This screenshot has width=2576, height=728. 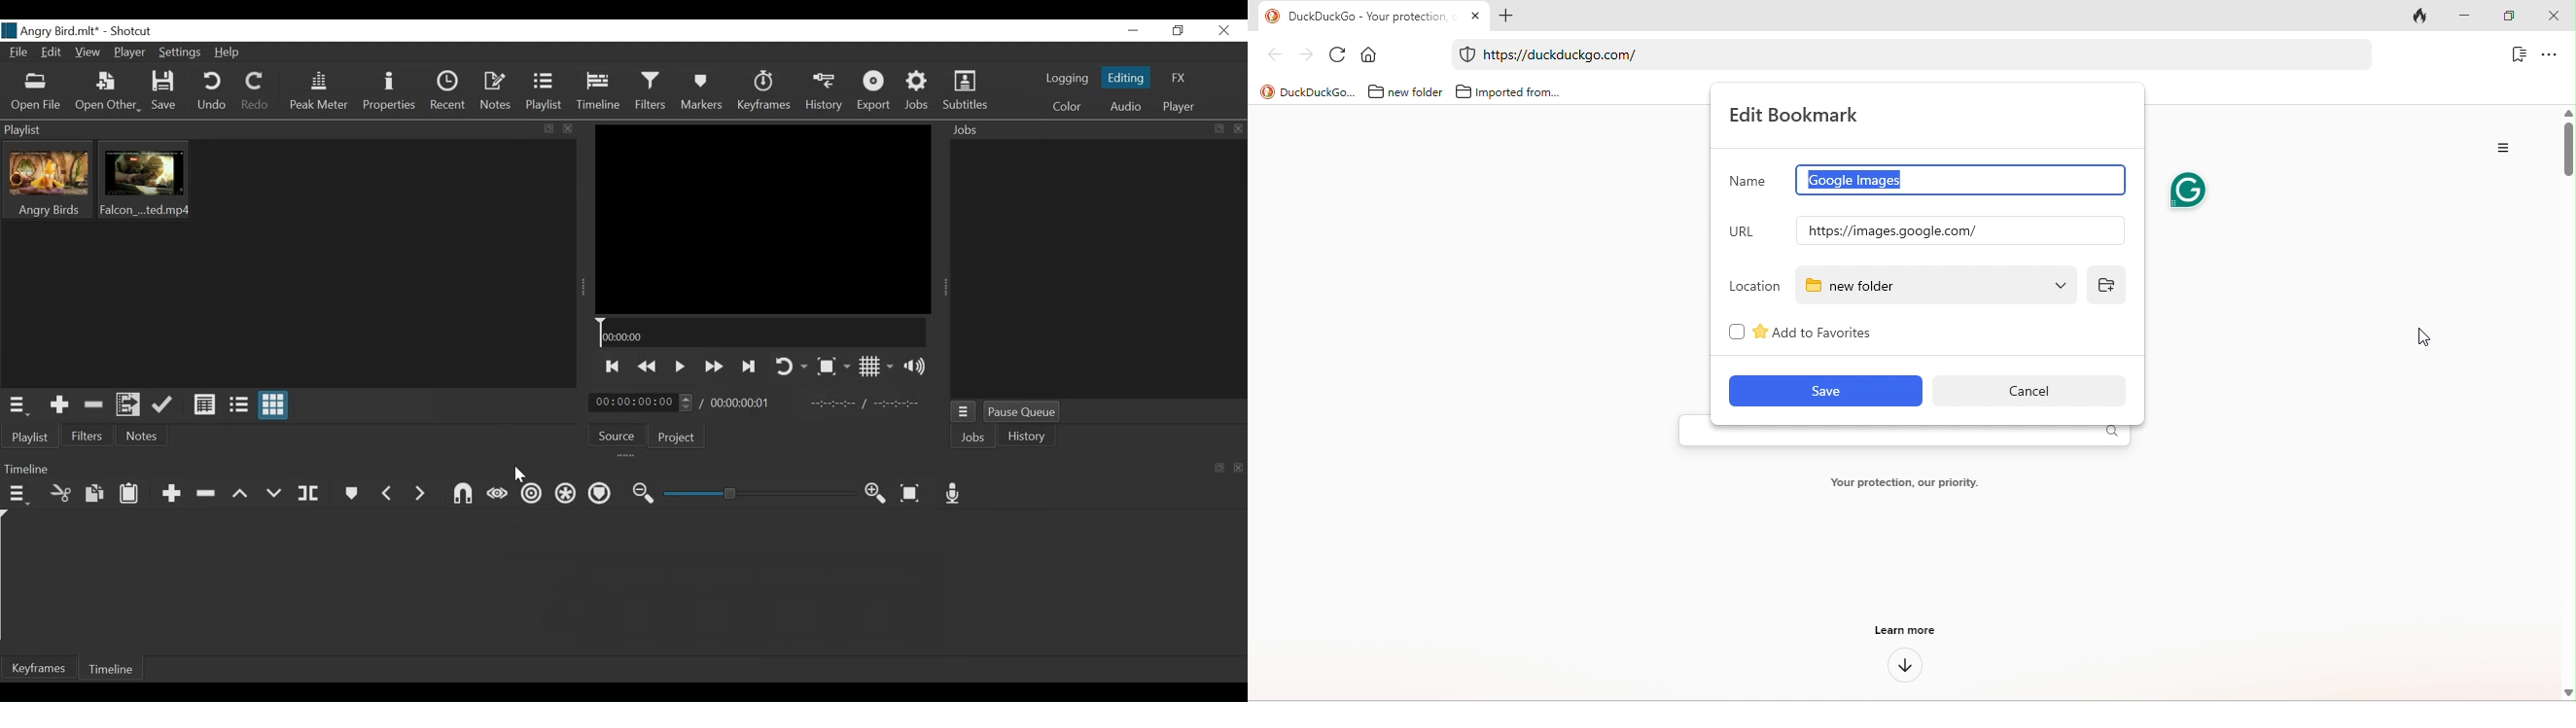 What do you see at coordinates (952, 494) in the screenshot?
I see `Record audio` at bounding box center [952, 494].